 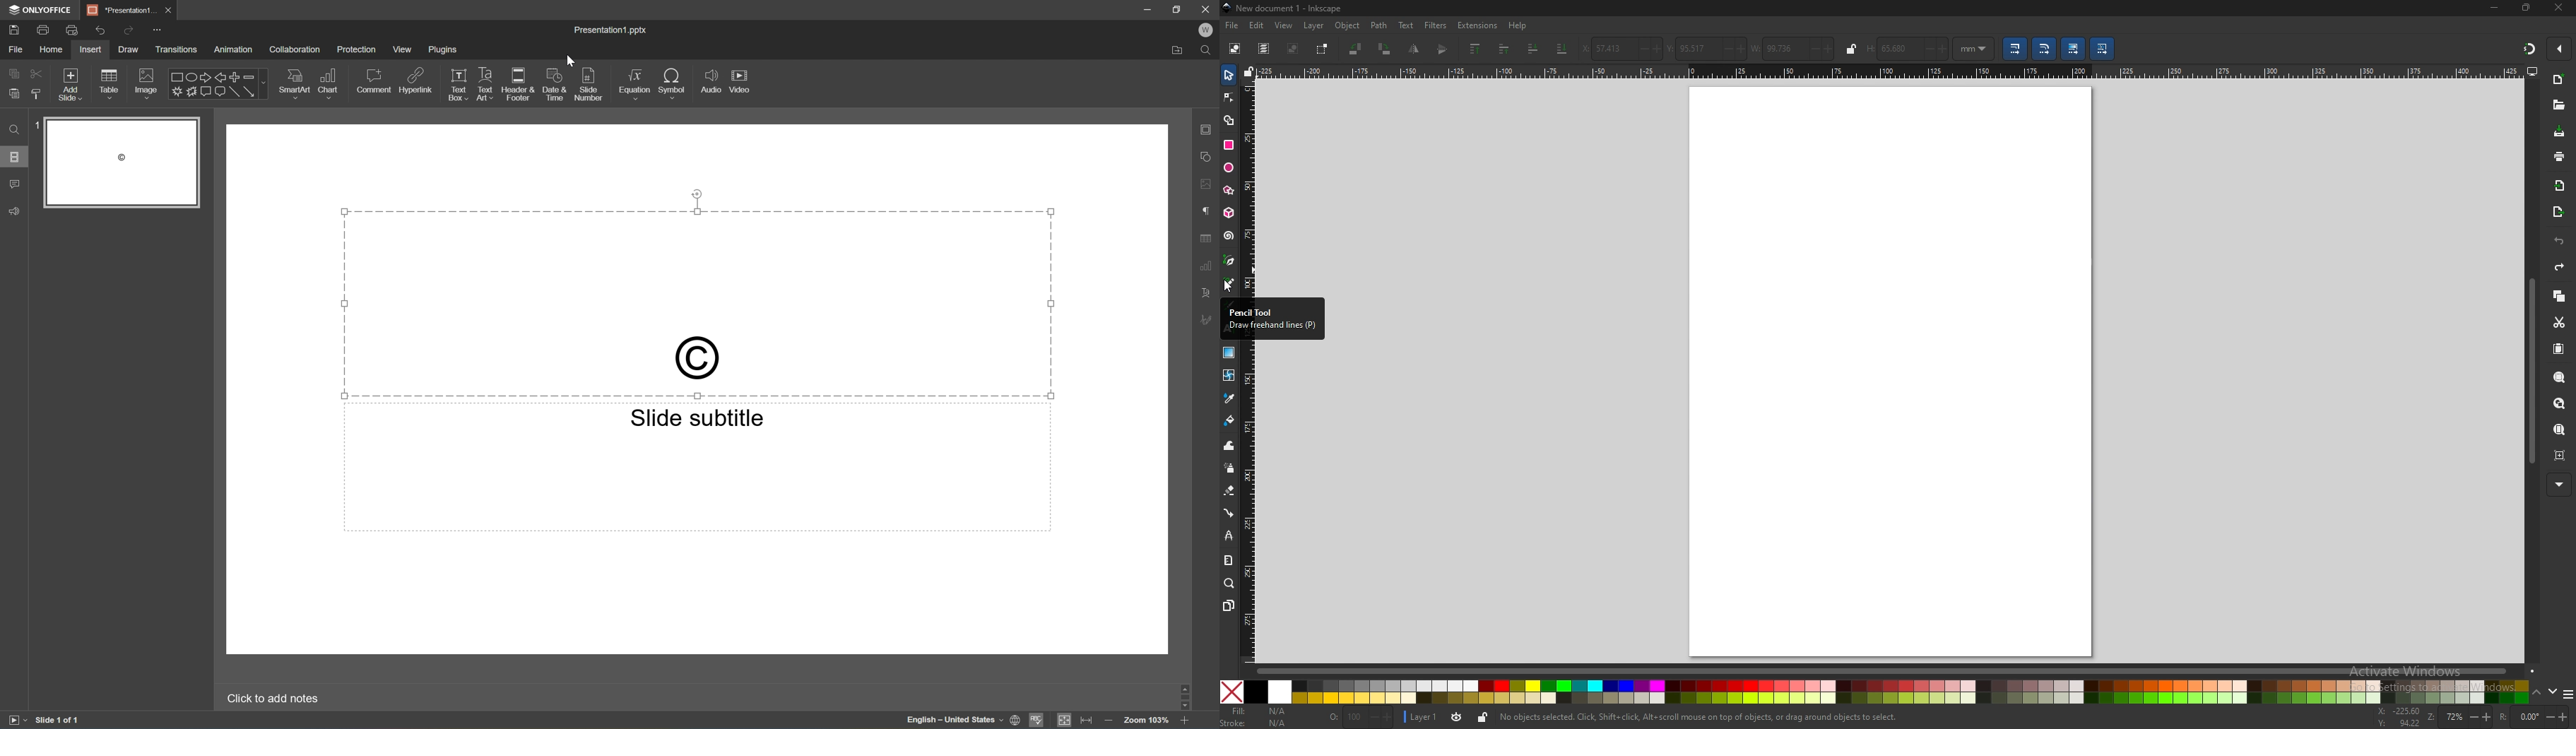 What do you see at coordinates (1620, 49) in the screenshot?
I see `x coordinates` at bounding box center [1620, 49].